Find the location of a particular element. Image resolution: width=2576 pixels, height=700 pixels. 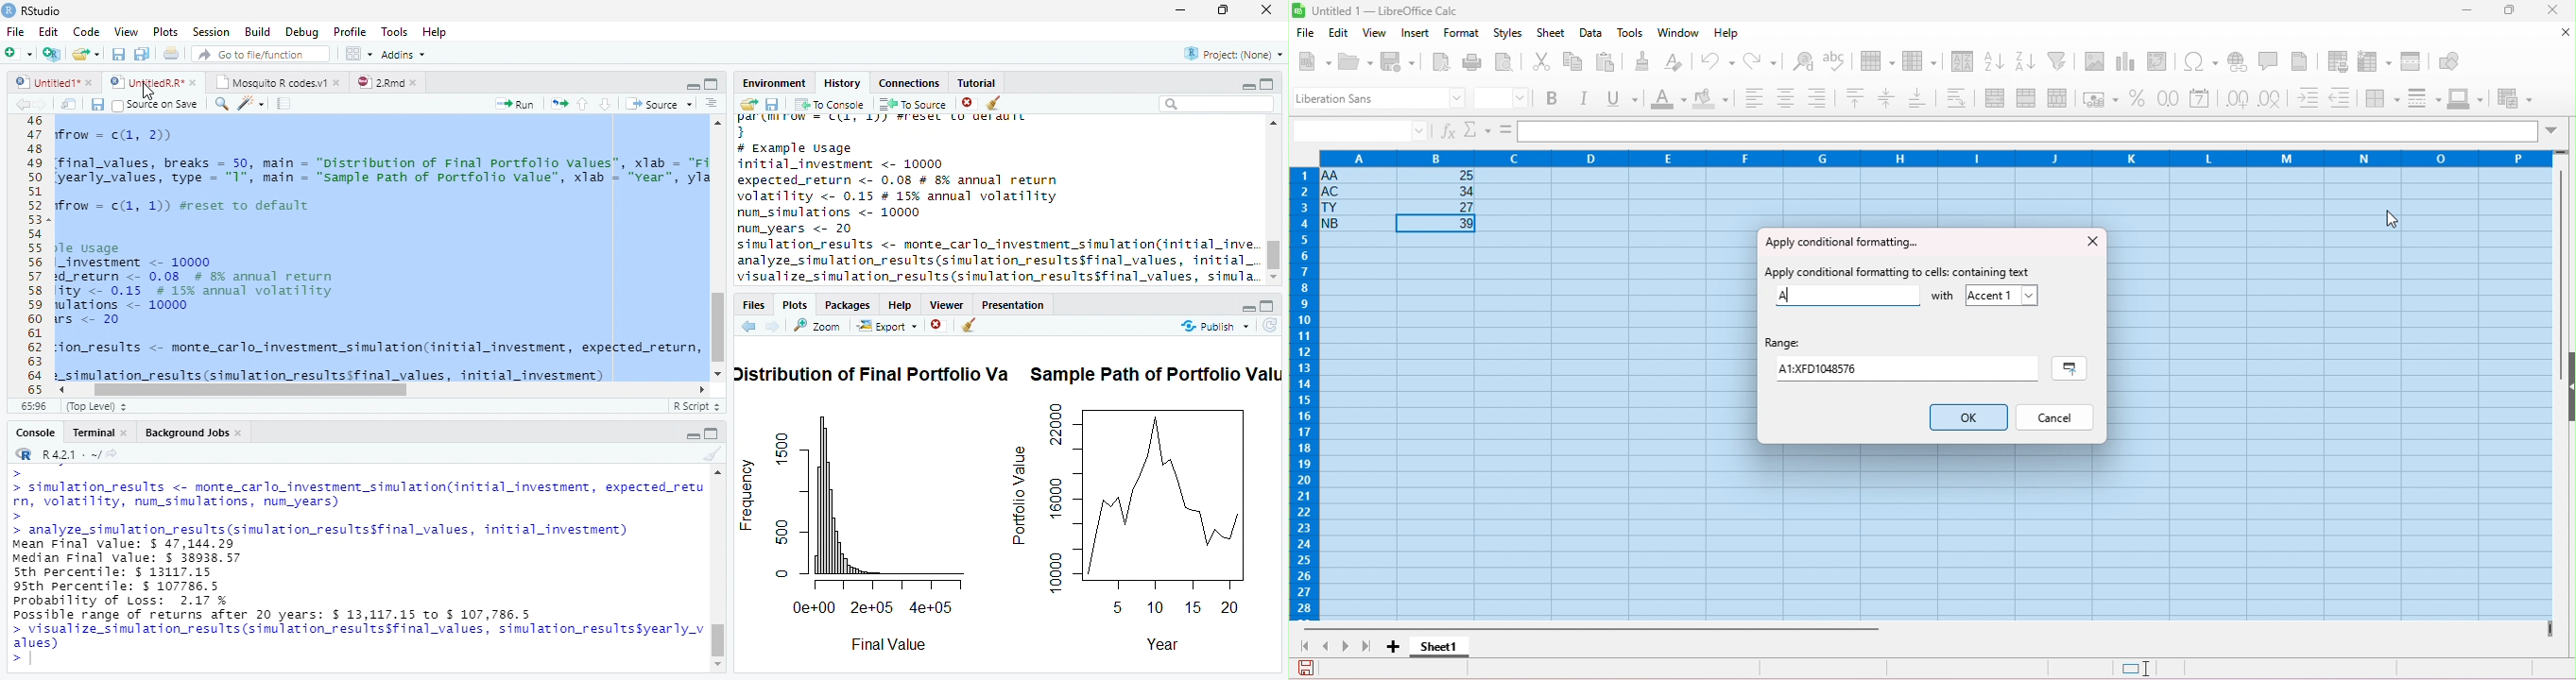

Plots is located at coordinates (164, 32).